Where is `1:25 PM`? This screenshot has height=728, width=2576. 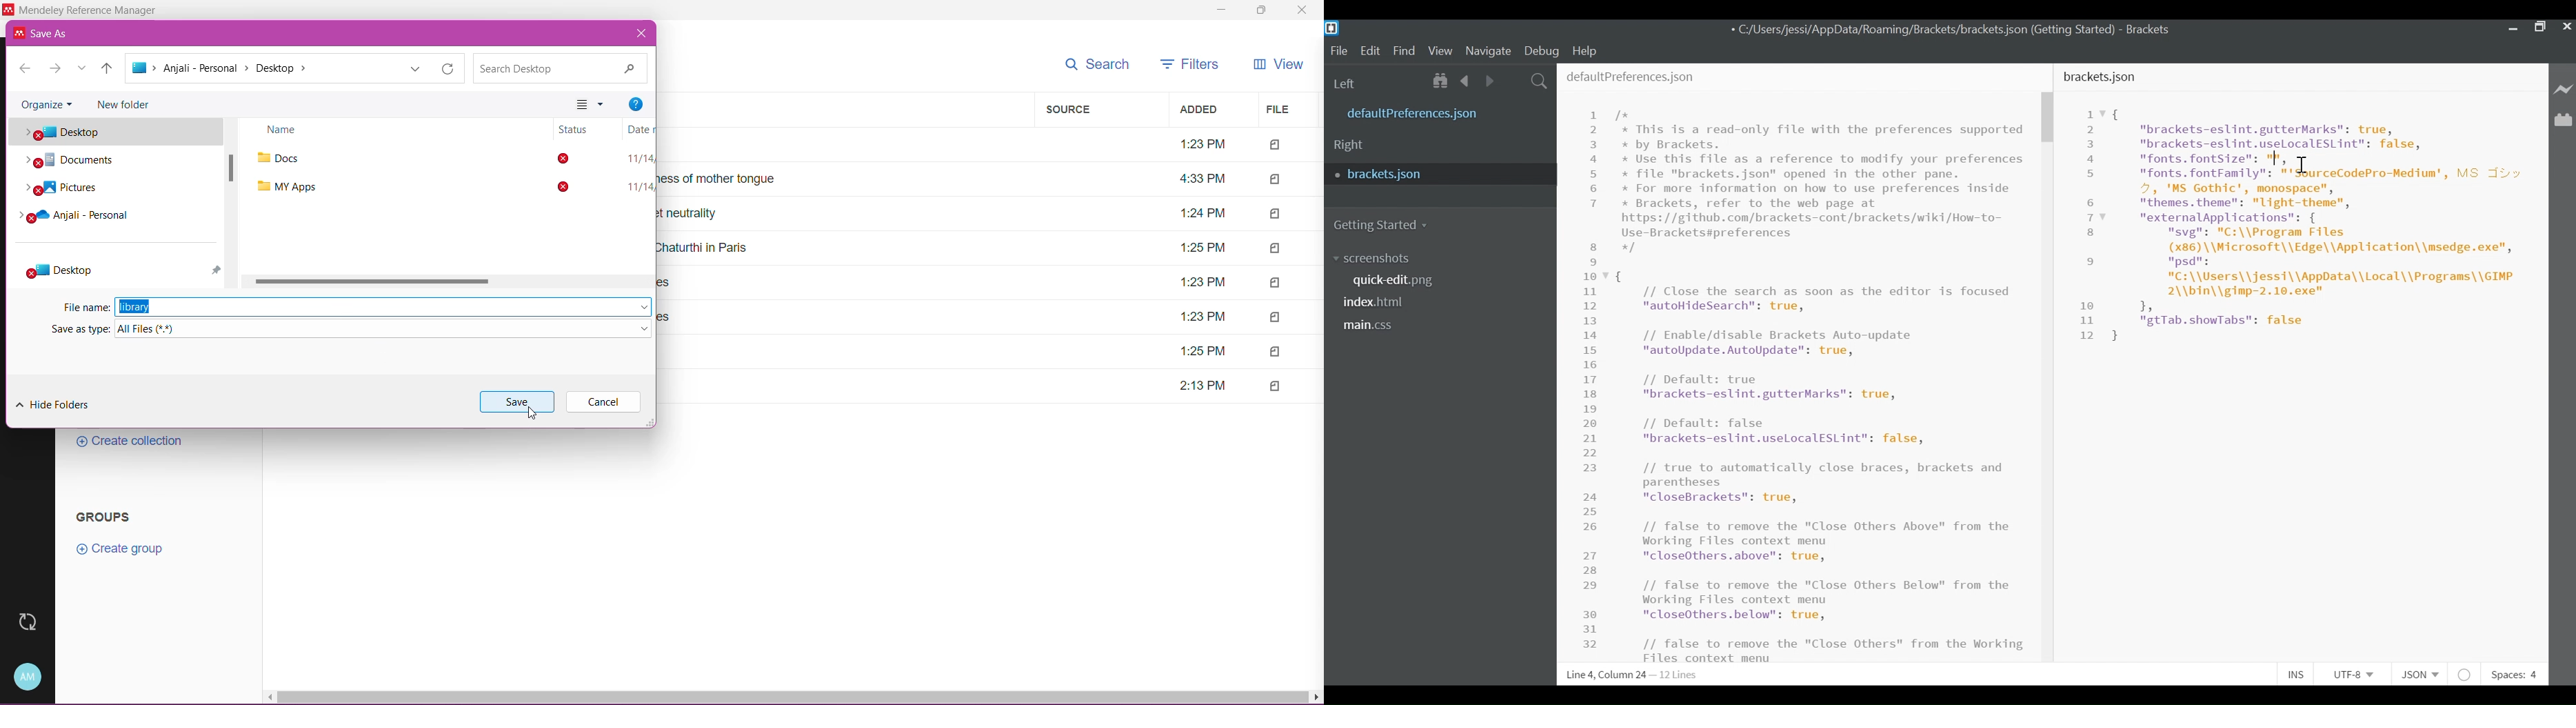
1:25 PM is located at coordinates (1202, 351).